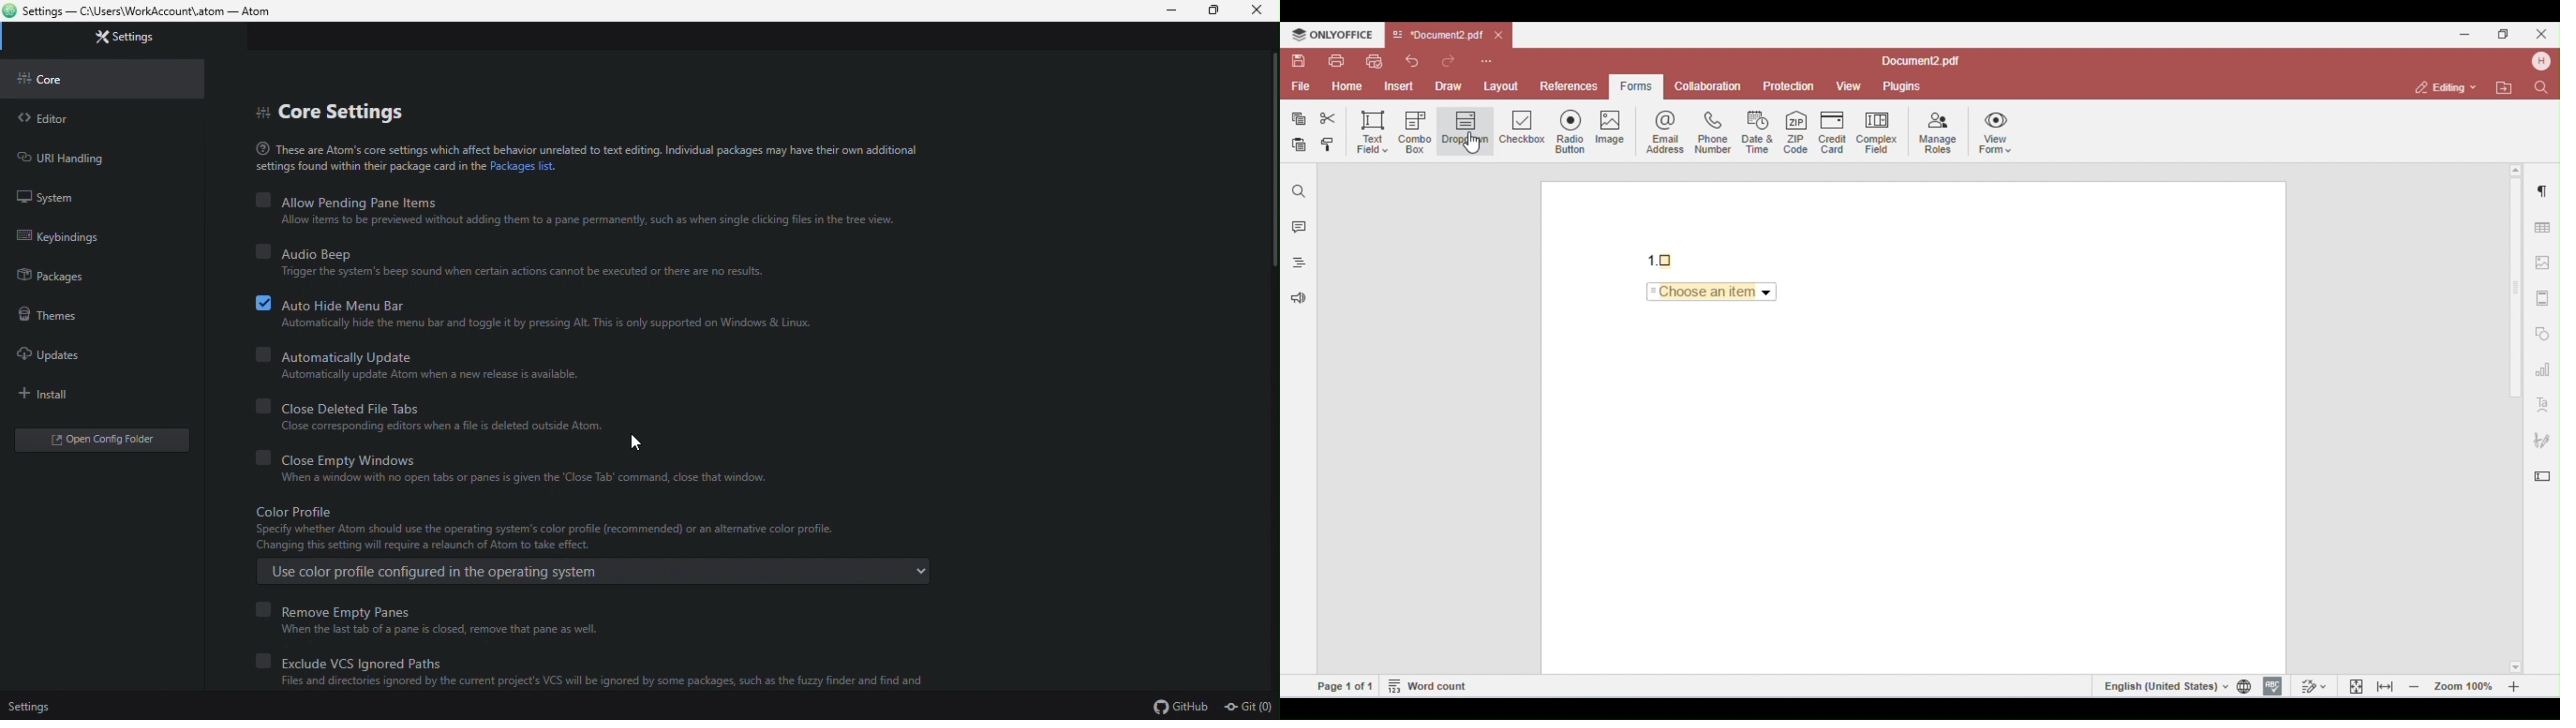 The width and height of the screenshot is (2576, 728). I want to click on themes, so click(89, 318).